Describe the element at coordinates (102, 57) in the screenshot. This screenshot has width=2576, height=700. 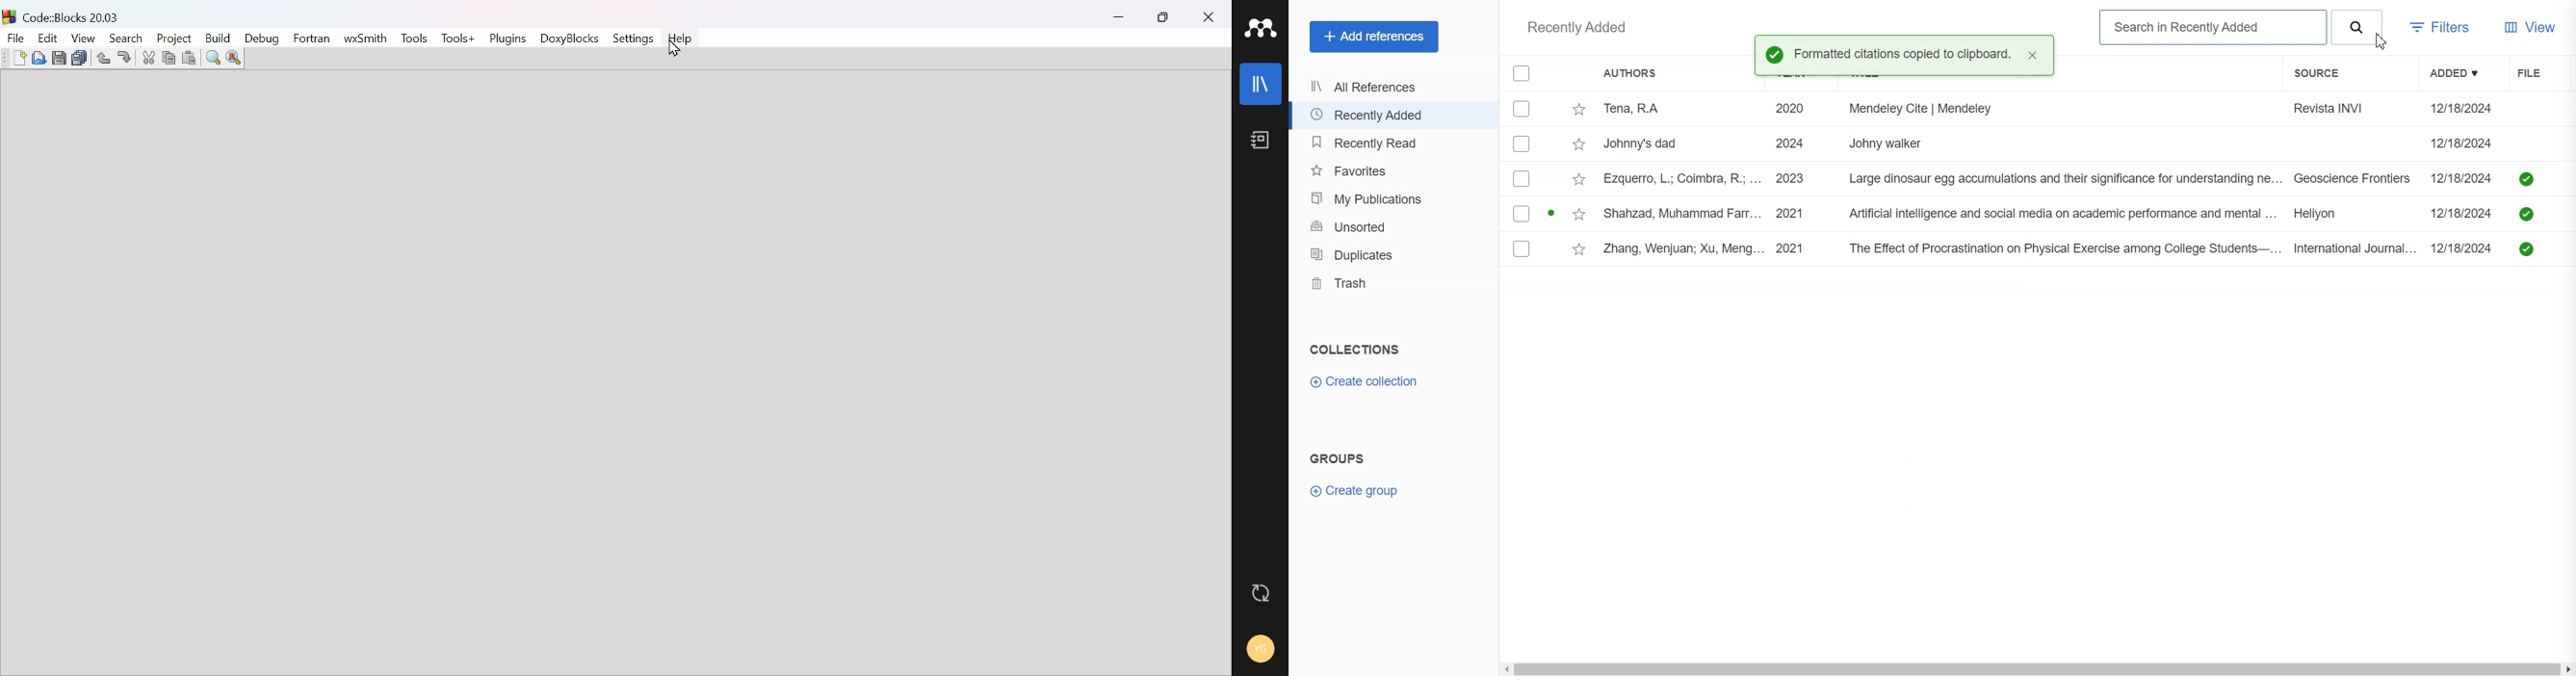
I see `Undo` at that location.